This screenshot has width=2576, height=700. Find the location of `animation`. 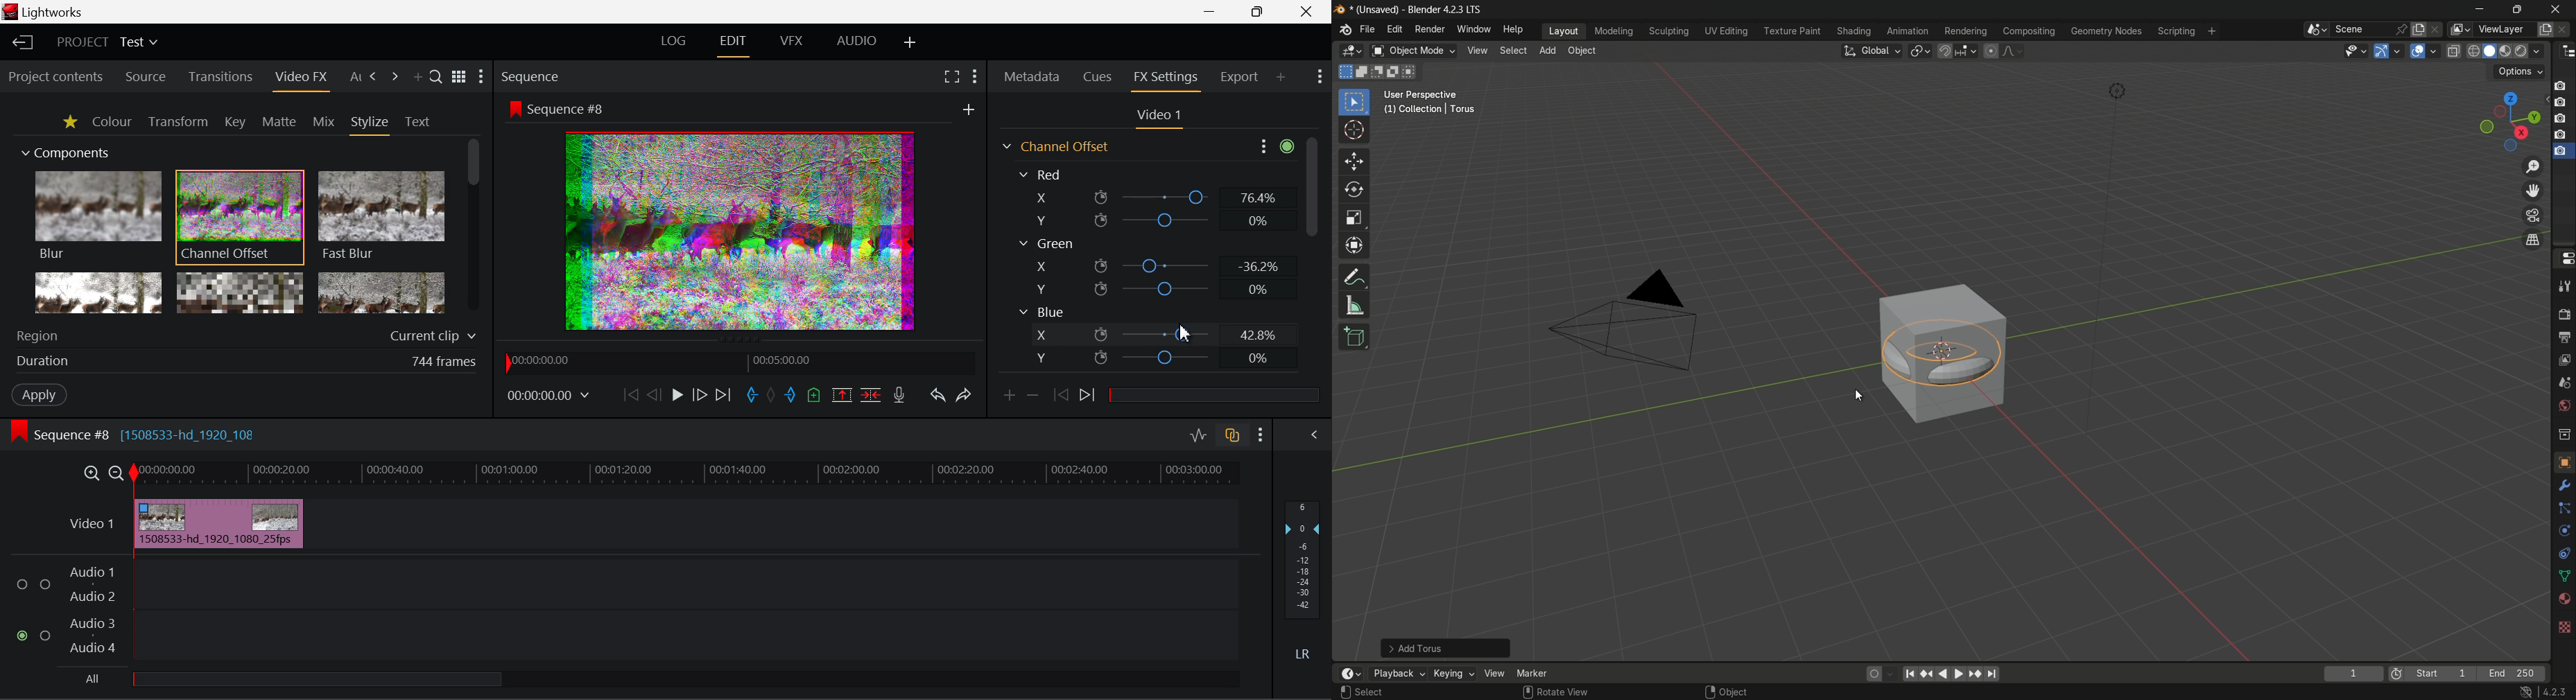

animation is located at coordinates (1908, 31).